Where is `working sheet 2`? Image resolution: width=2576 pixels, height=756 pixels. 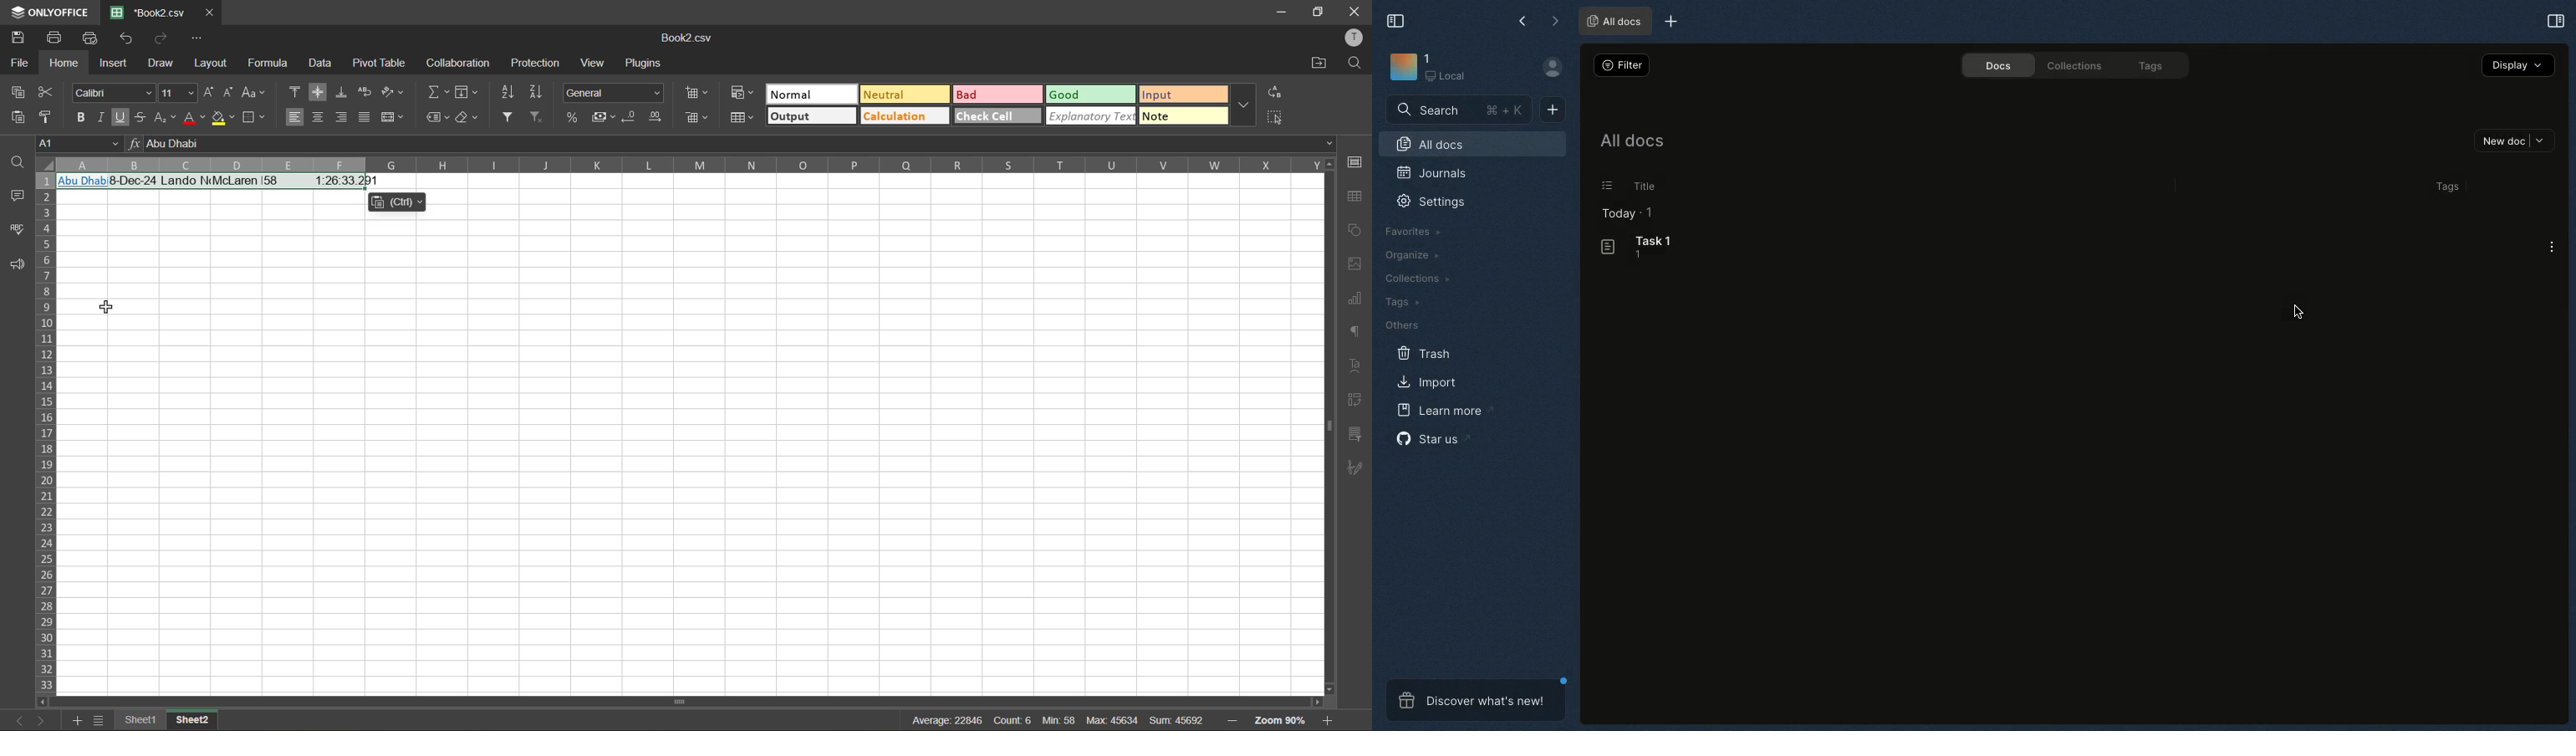 working sheet 2 is located at coordinates (690, 453).